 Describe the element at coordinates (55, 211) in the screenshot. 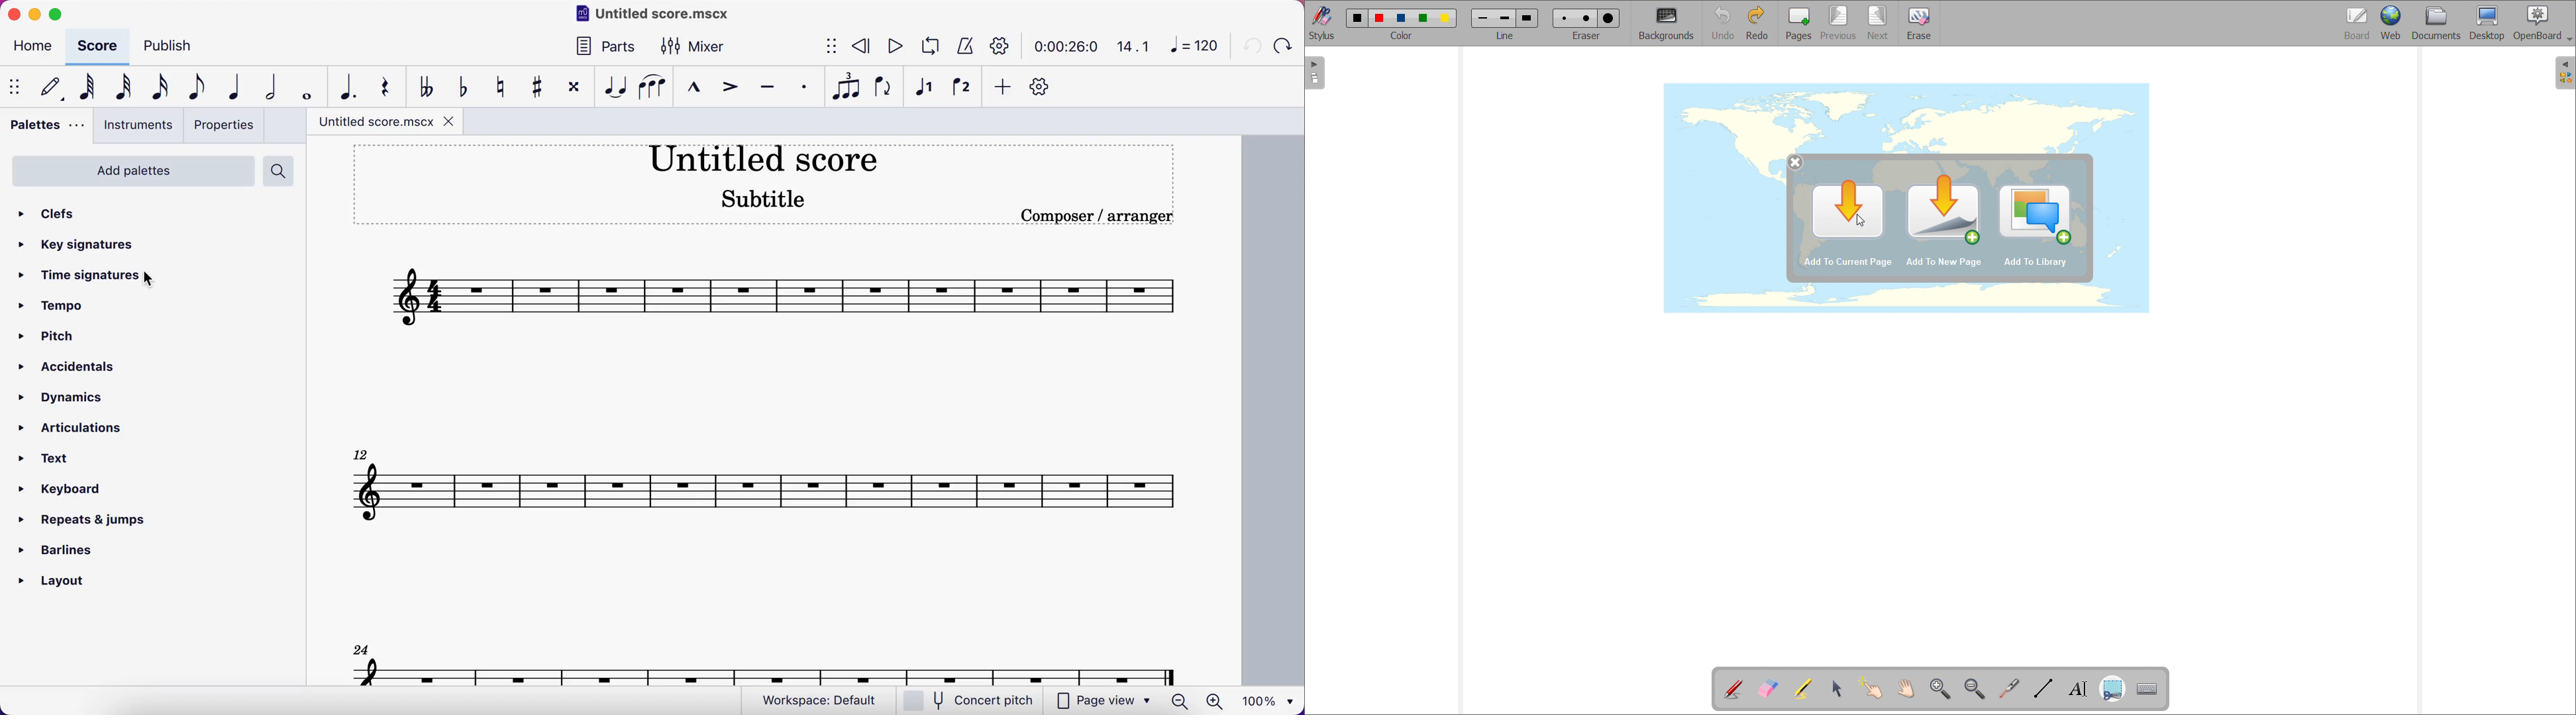

I see `clefs` at that location.